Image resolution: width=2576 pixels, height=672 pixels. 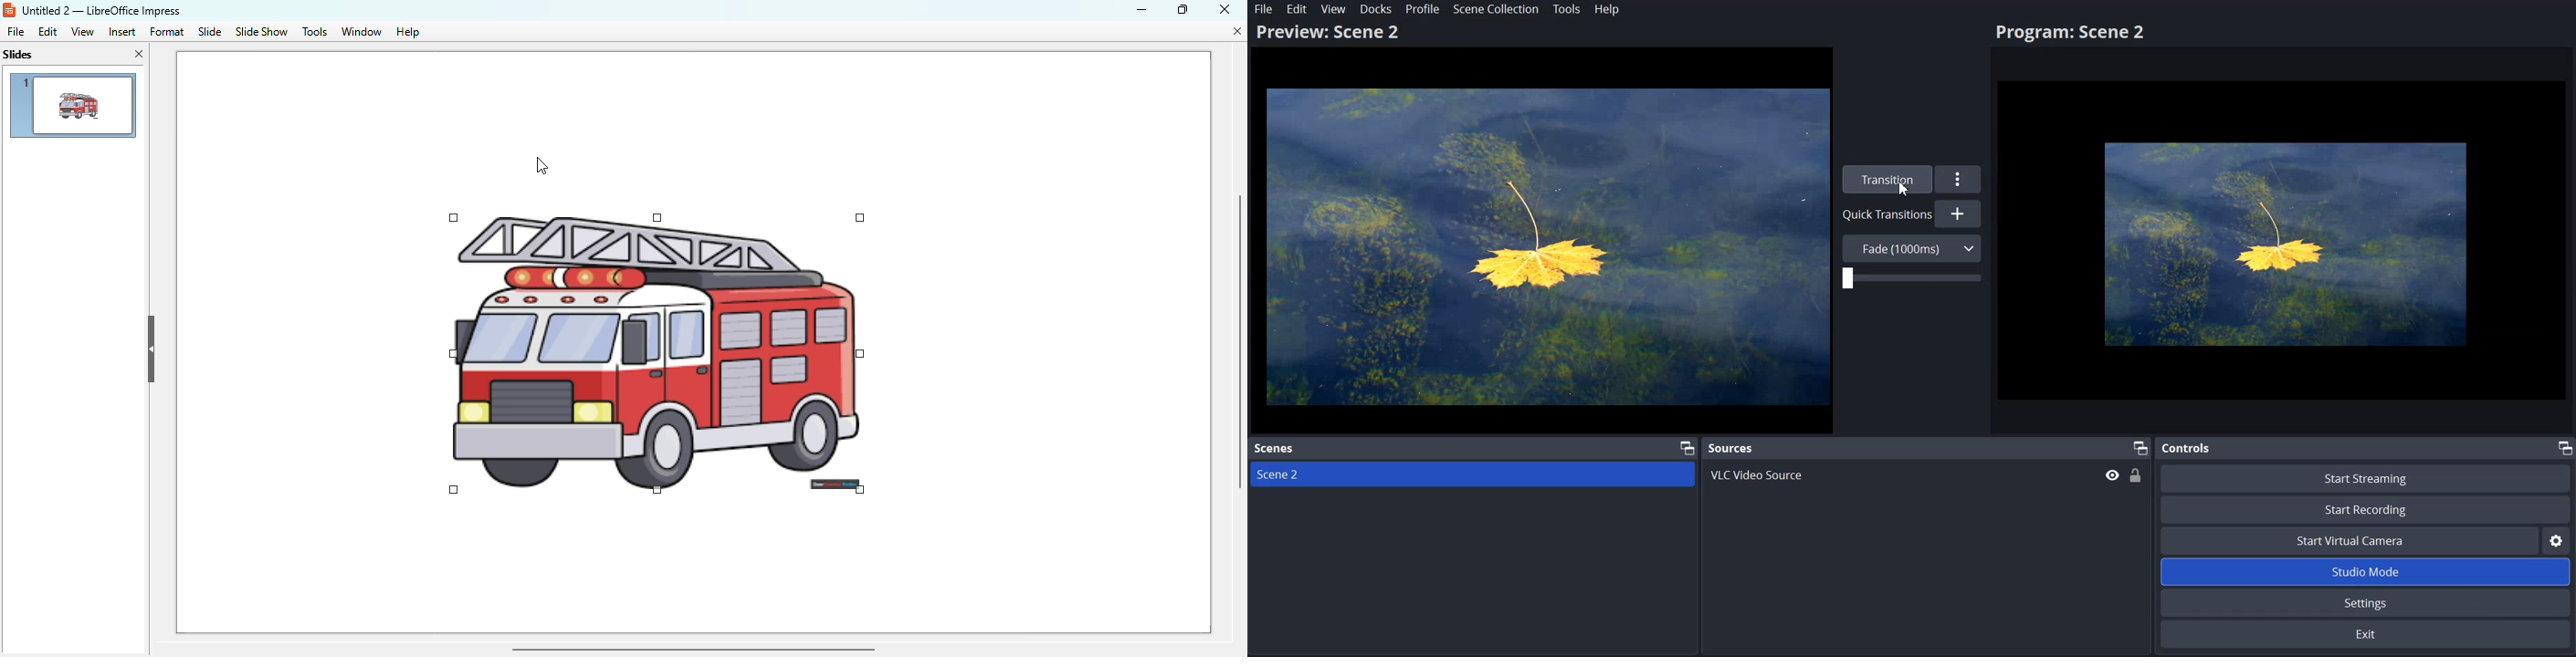 What do you see at coordinates (8, 10) in the screenshot?
I see `logo` at bounding box center [8, 10].